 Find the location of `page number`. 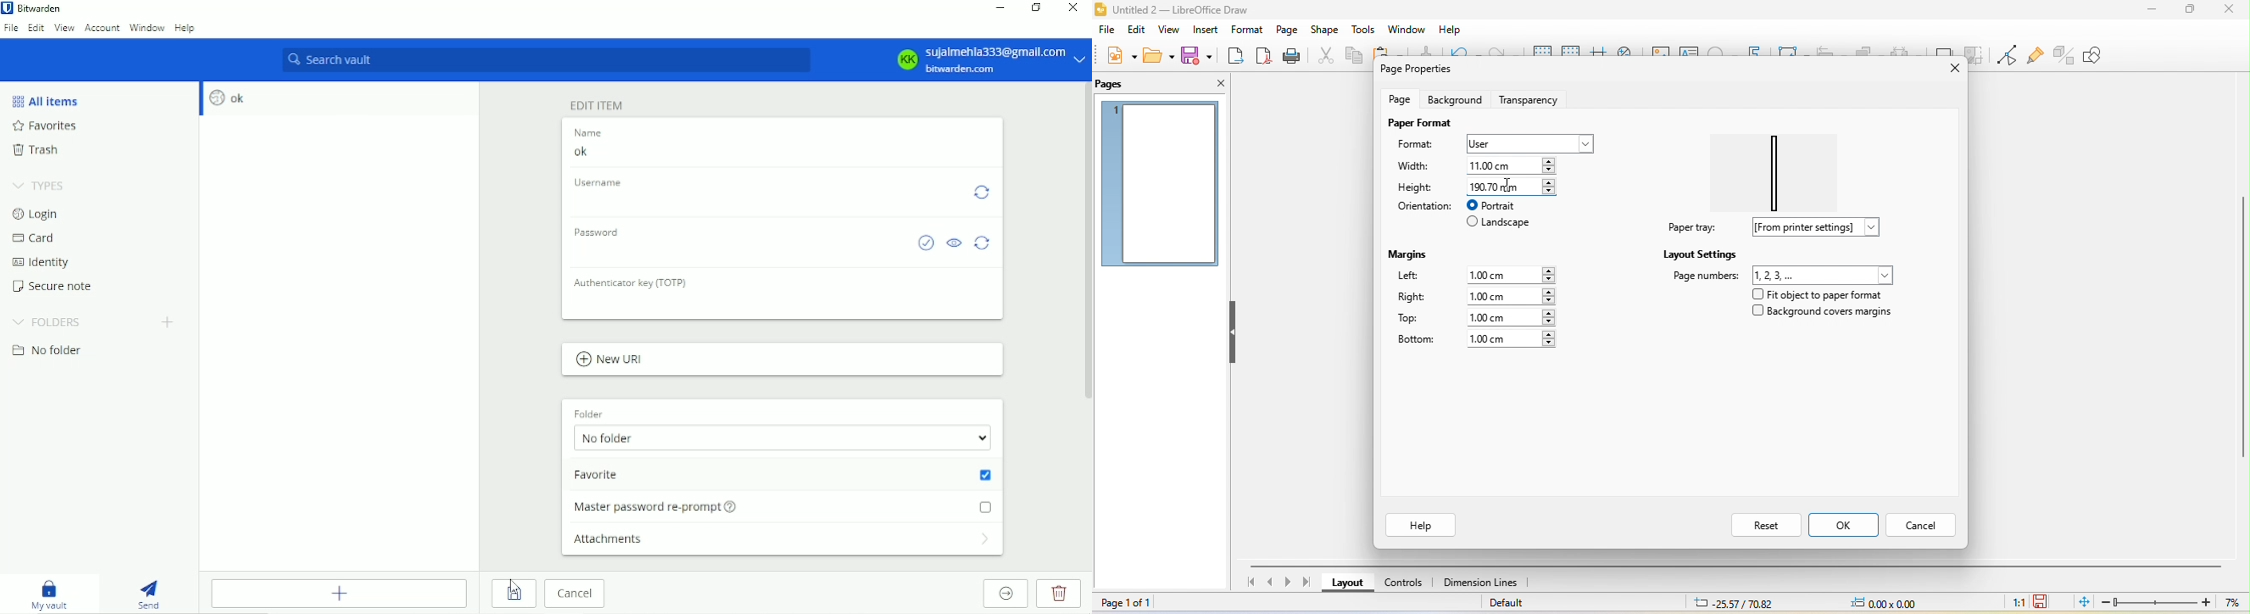

page number is located at coordinates (1784, 274).